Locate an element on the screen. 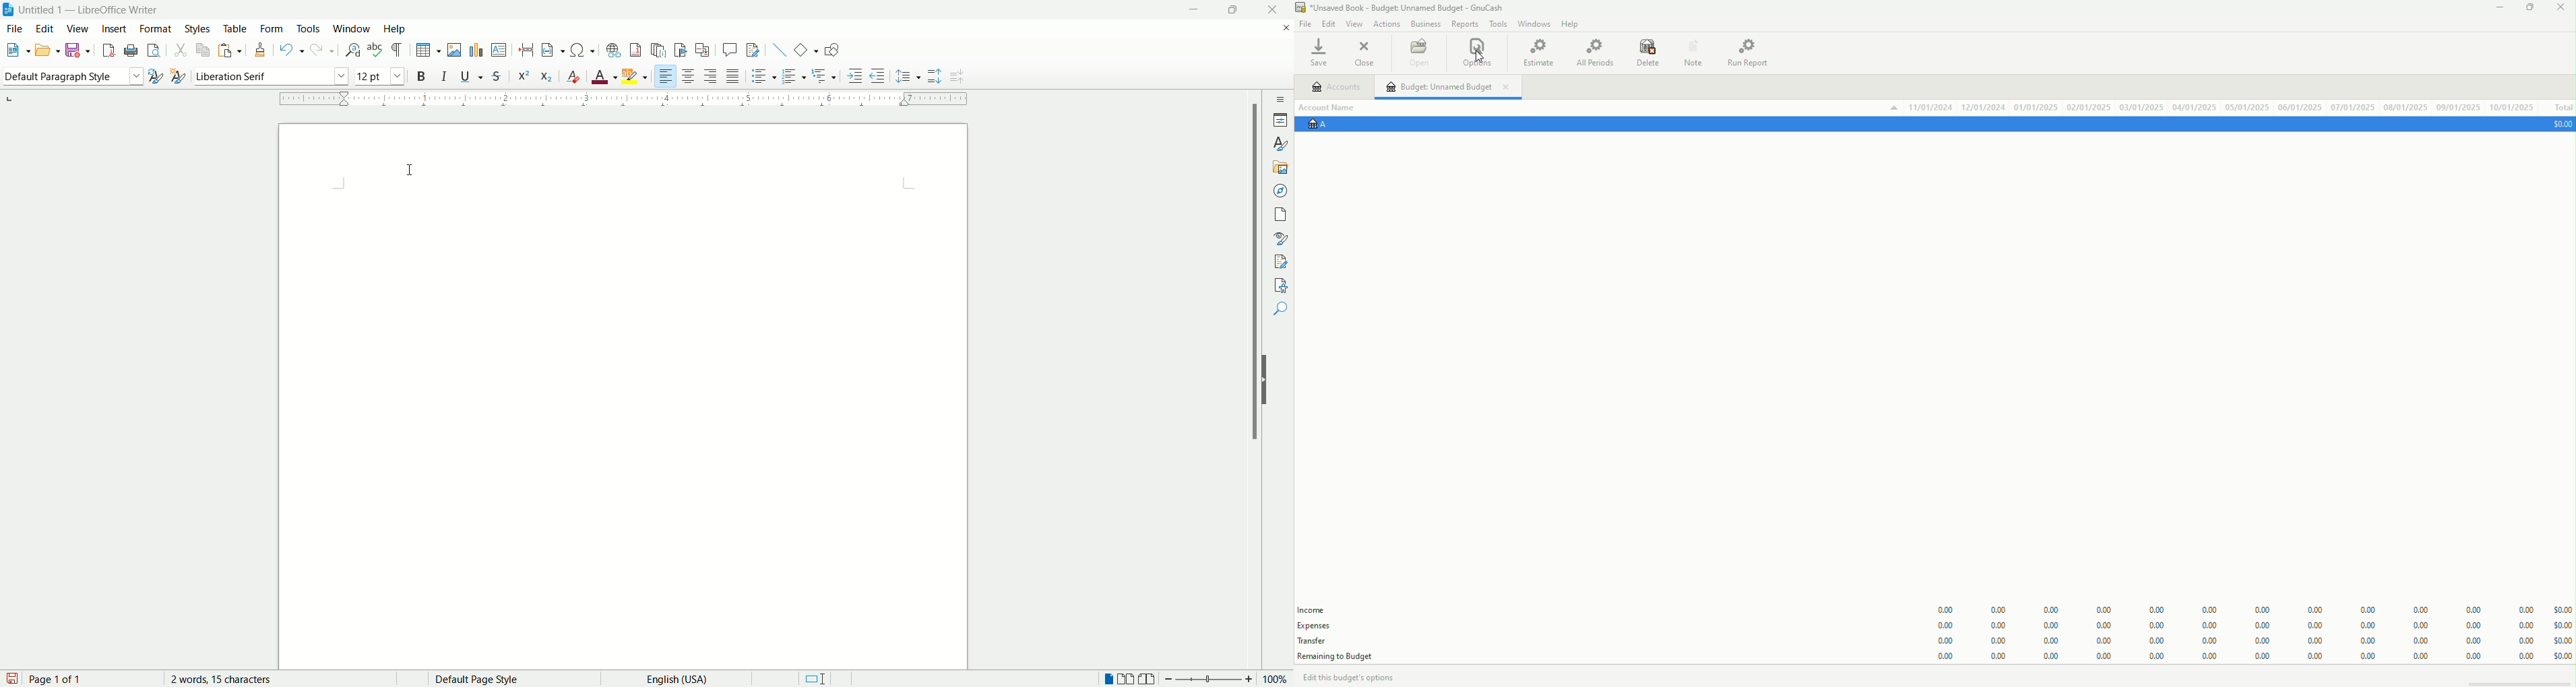 This screenshot has width=2576, height=700. Restore is located at coordinates (2529, 9).